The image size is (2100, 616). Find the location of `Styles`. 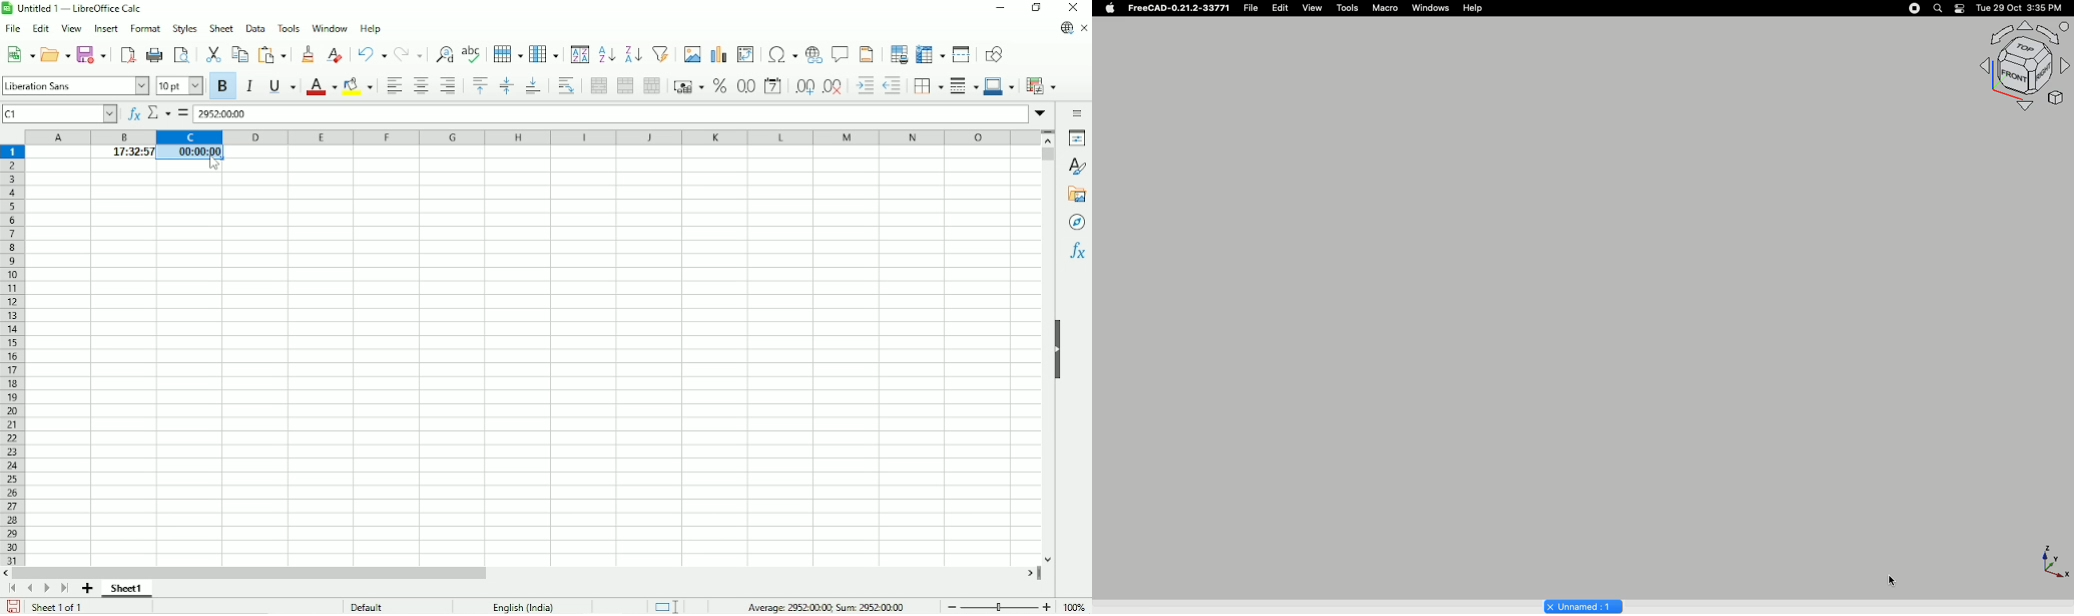

Styles is located at coordinates (1076, 165).